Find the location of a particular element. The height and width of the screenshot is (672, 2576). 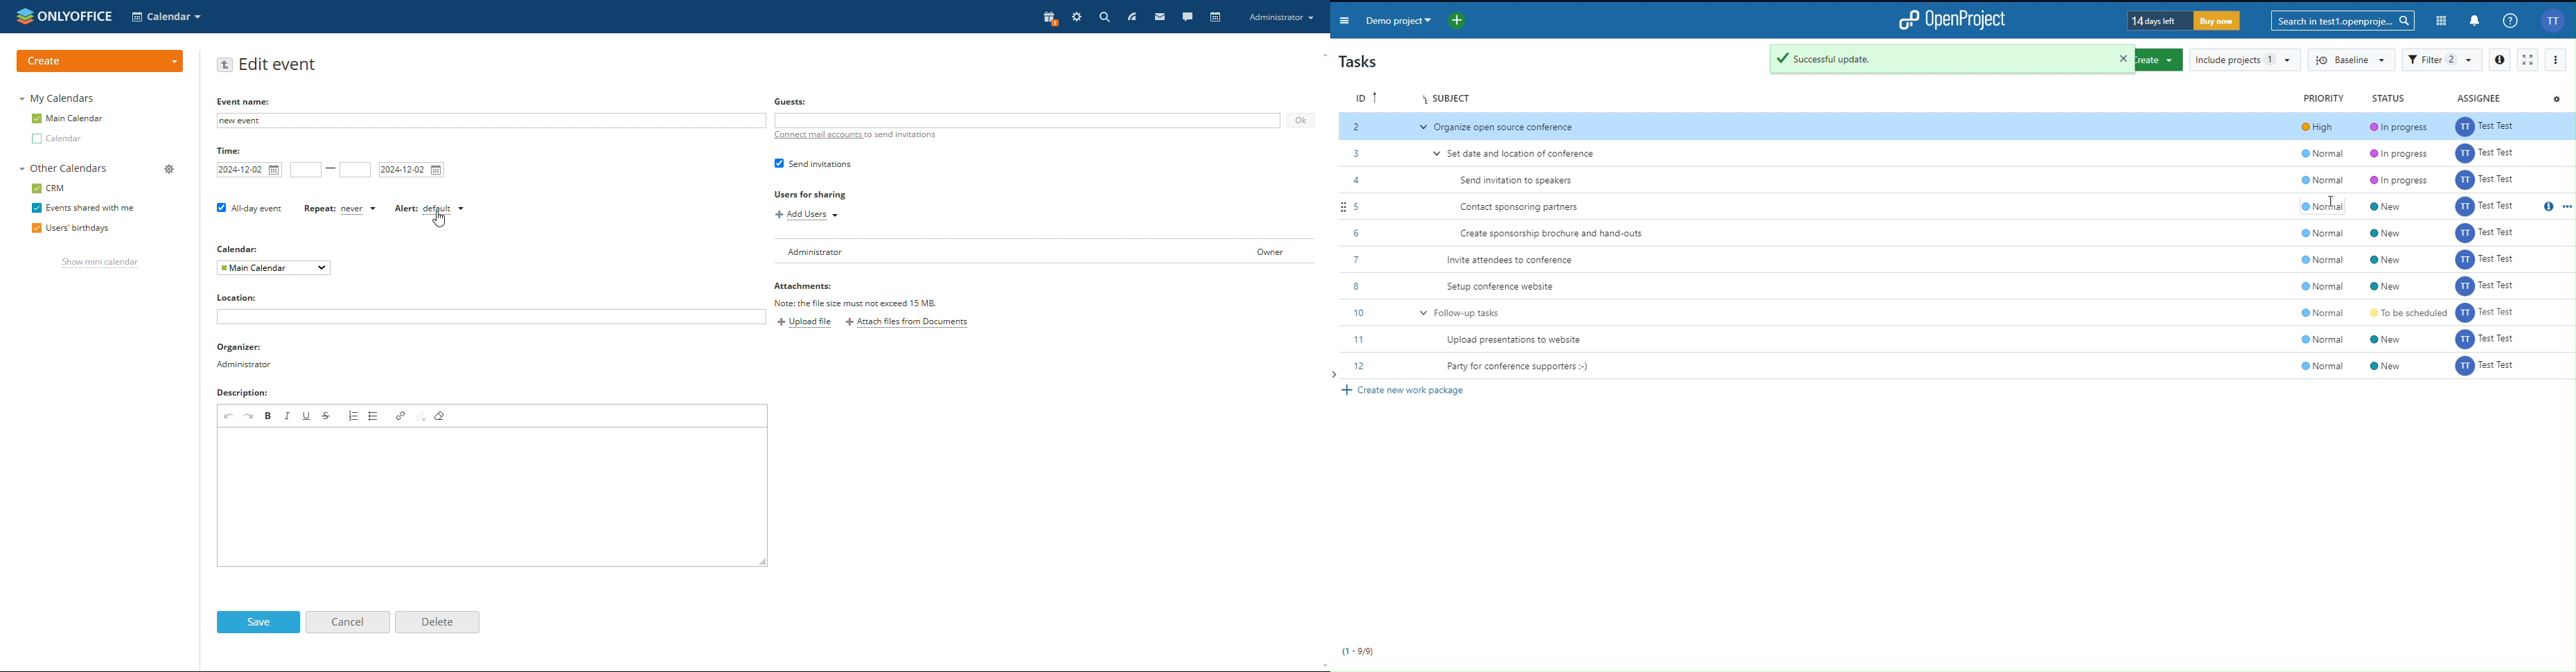

Users for sharing  is located at coordinates (805, 195).